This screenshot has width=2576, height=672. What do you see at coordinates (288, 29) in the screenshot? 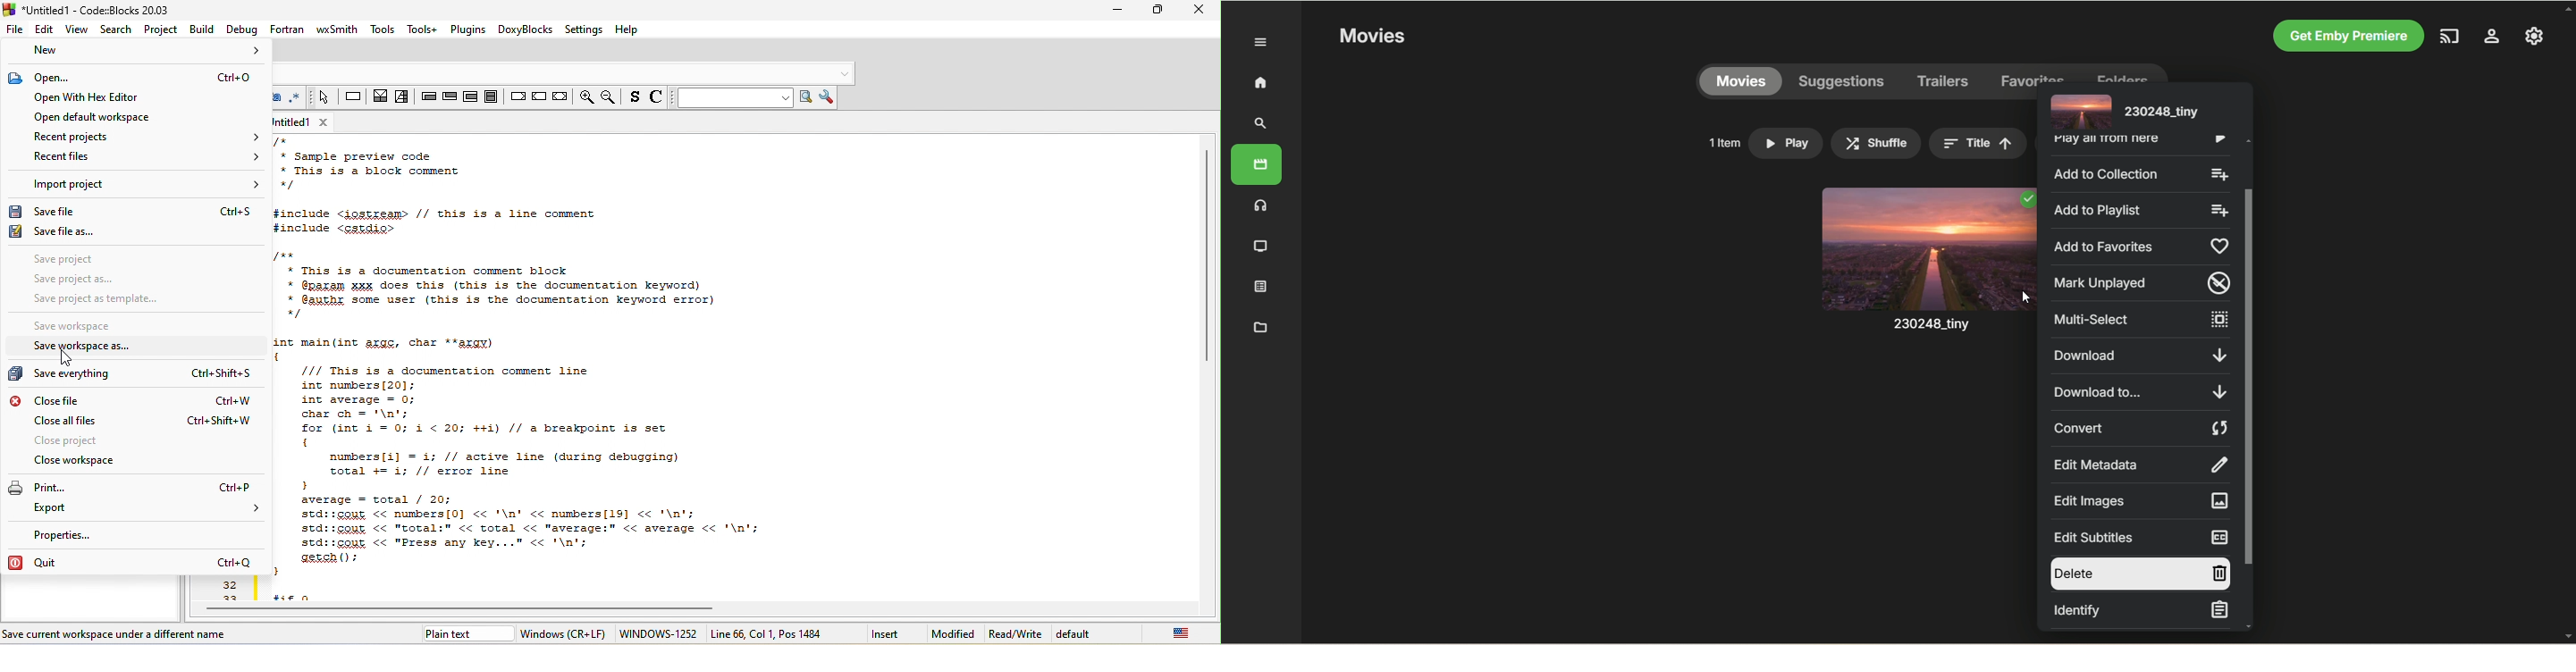
I see `fortran` at bounding box center [288, 29].